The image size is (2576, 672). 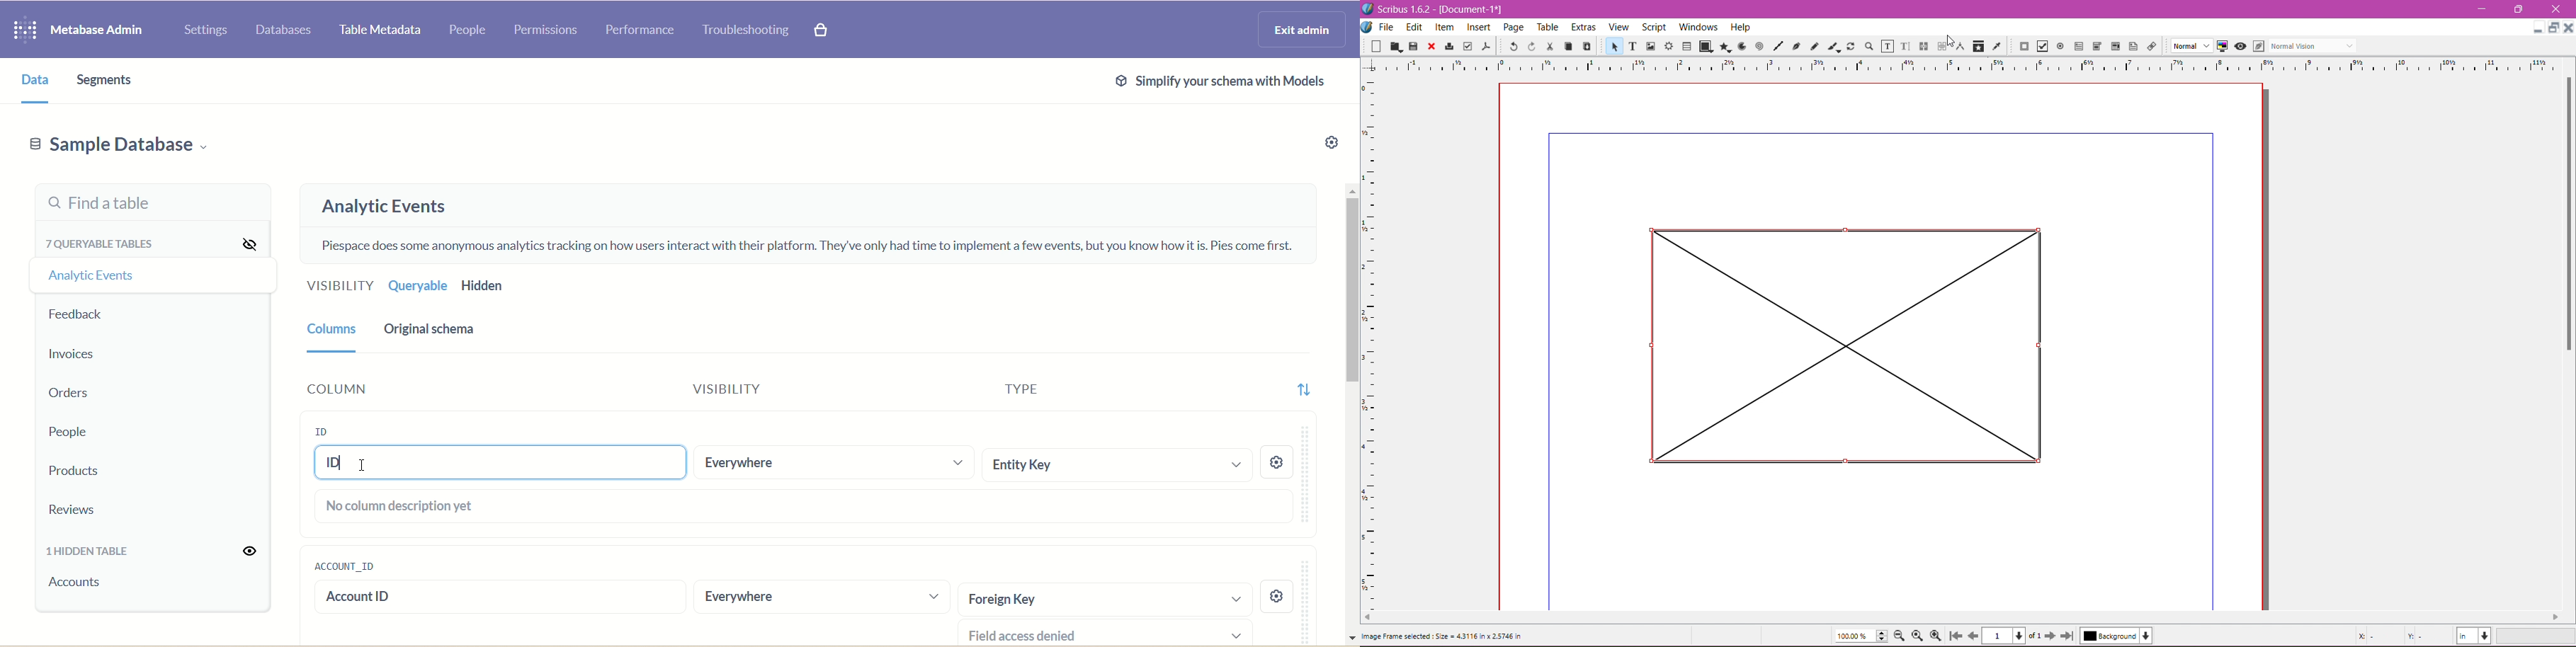 What do you see at coordinates (1972, 636) in the screenshot?
I see `Go to the previous page` at bounding box center [1972, 636].